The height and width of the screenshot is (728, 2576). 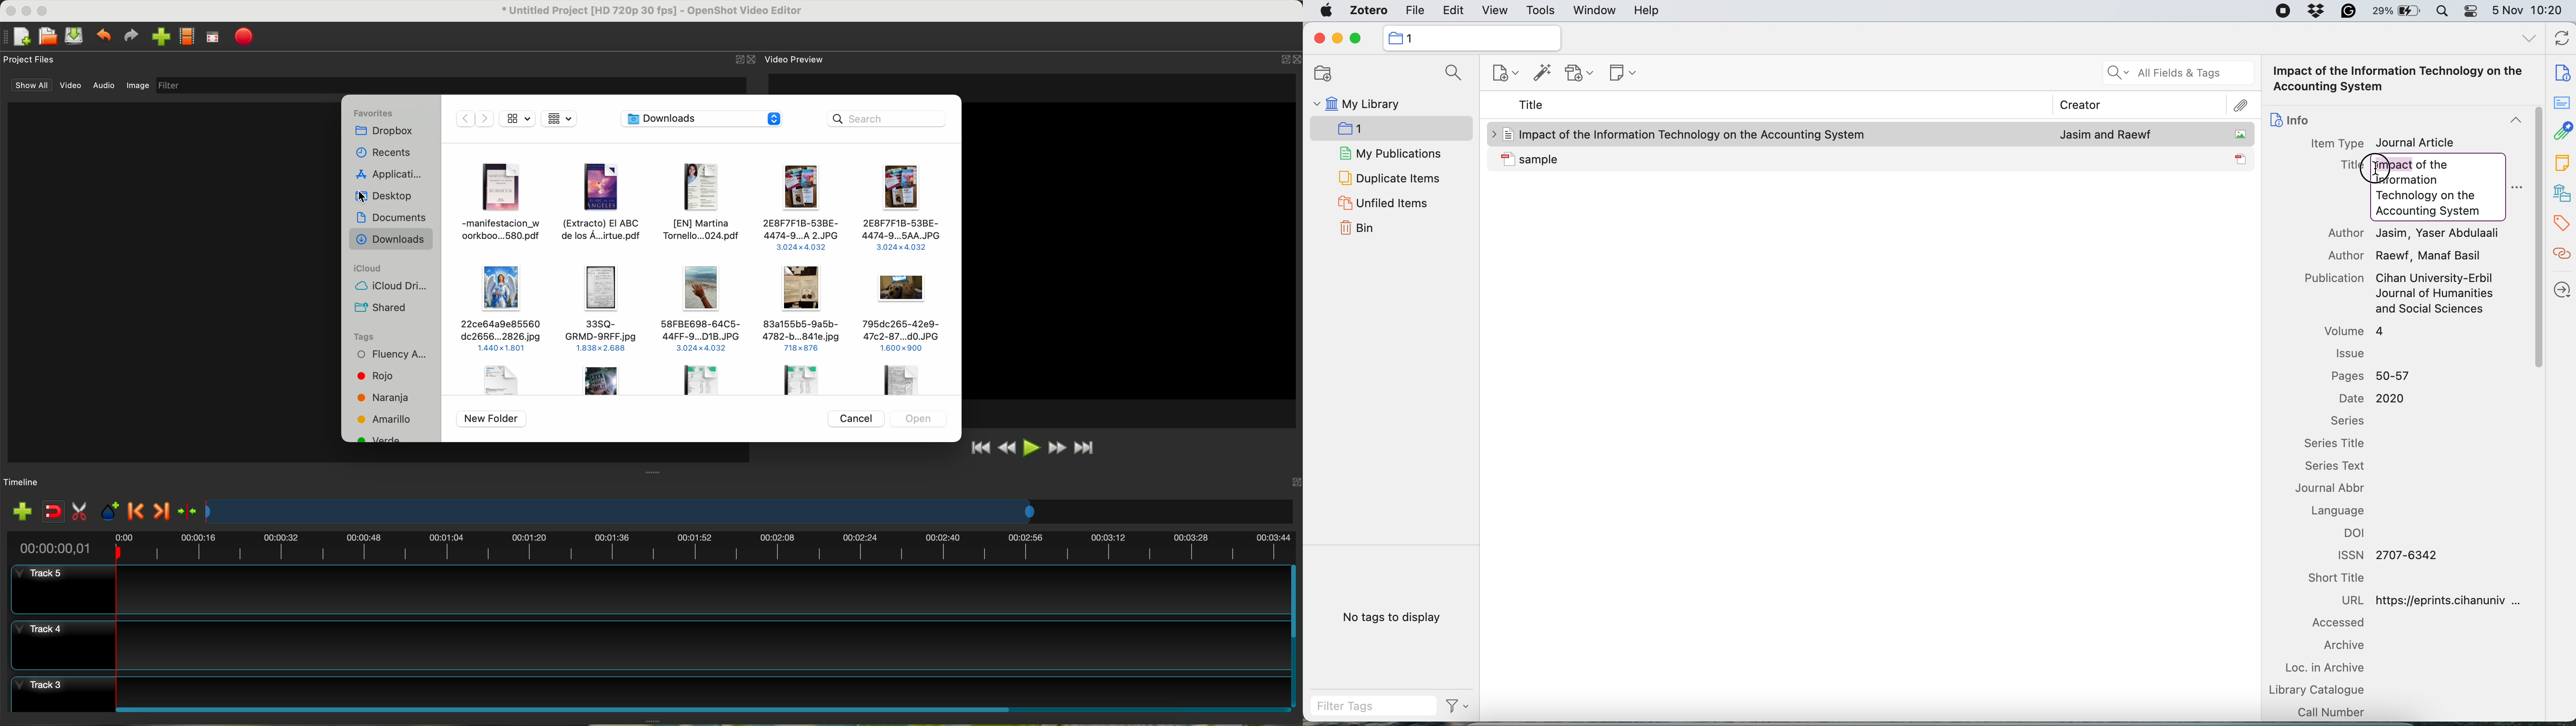 I want to click on redo, so click(x=130, y=35).